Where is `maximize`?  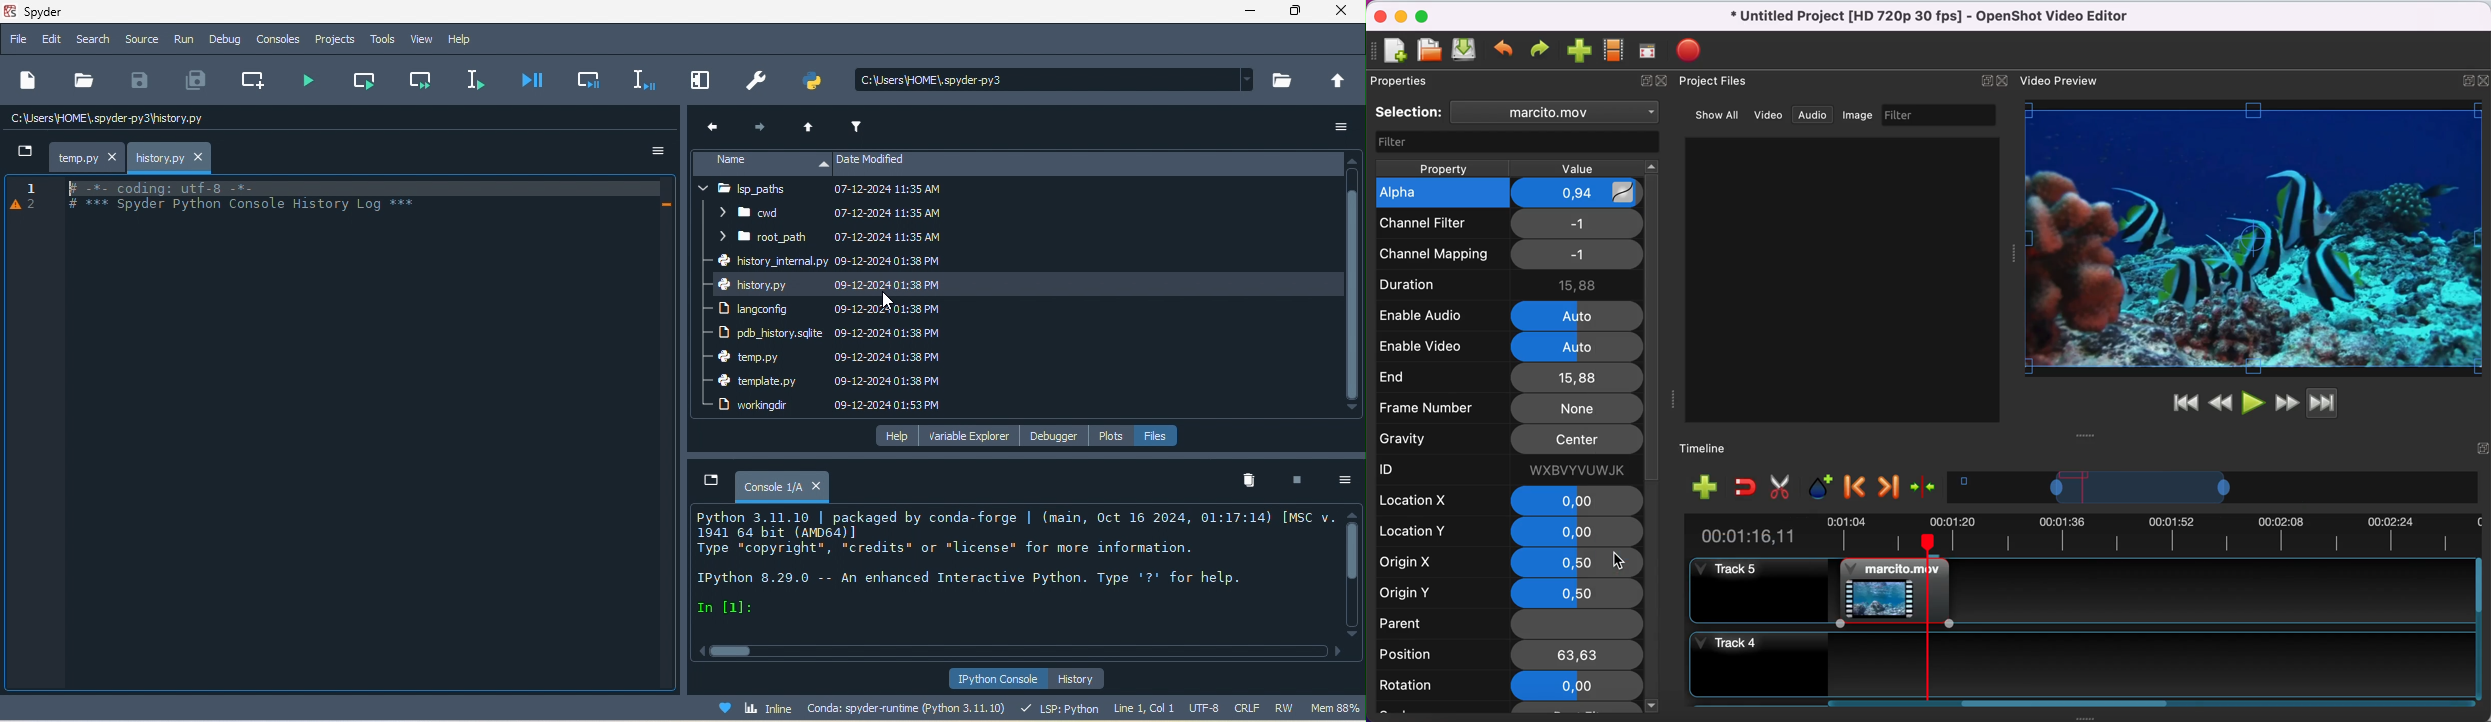 maximize is located at coordinates (1291, 12).